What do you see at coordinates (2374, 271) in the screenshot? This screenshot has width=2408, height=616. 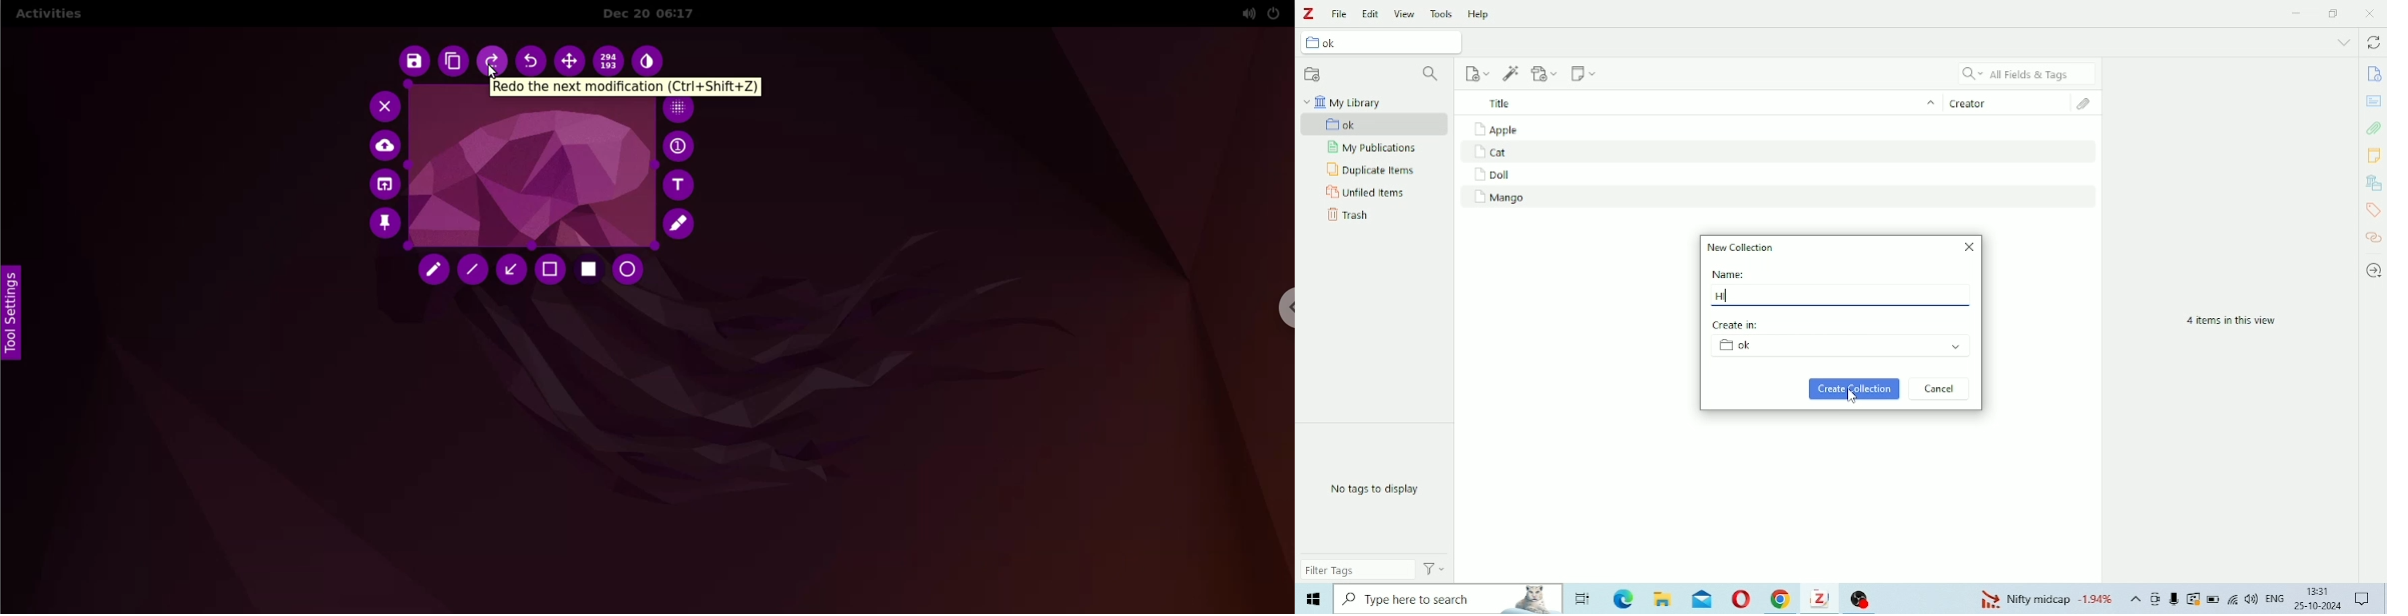 I see `Locate` at bounding box center [2374, 271].